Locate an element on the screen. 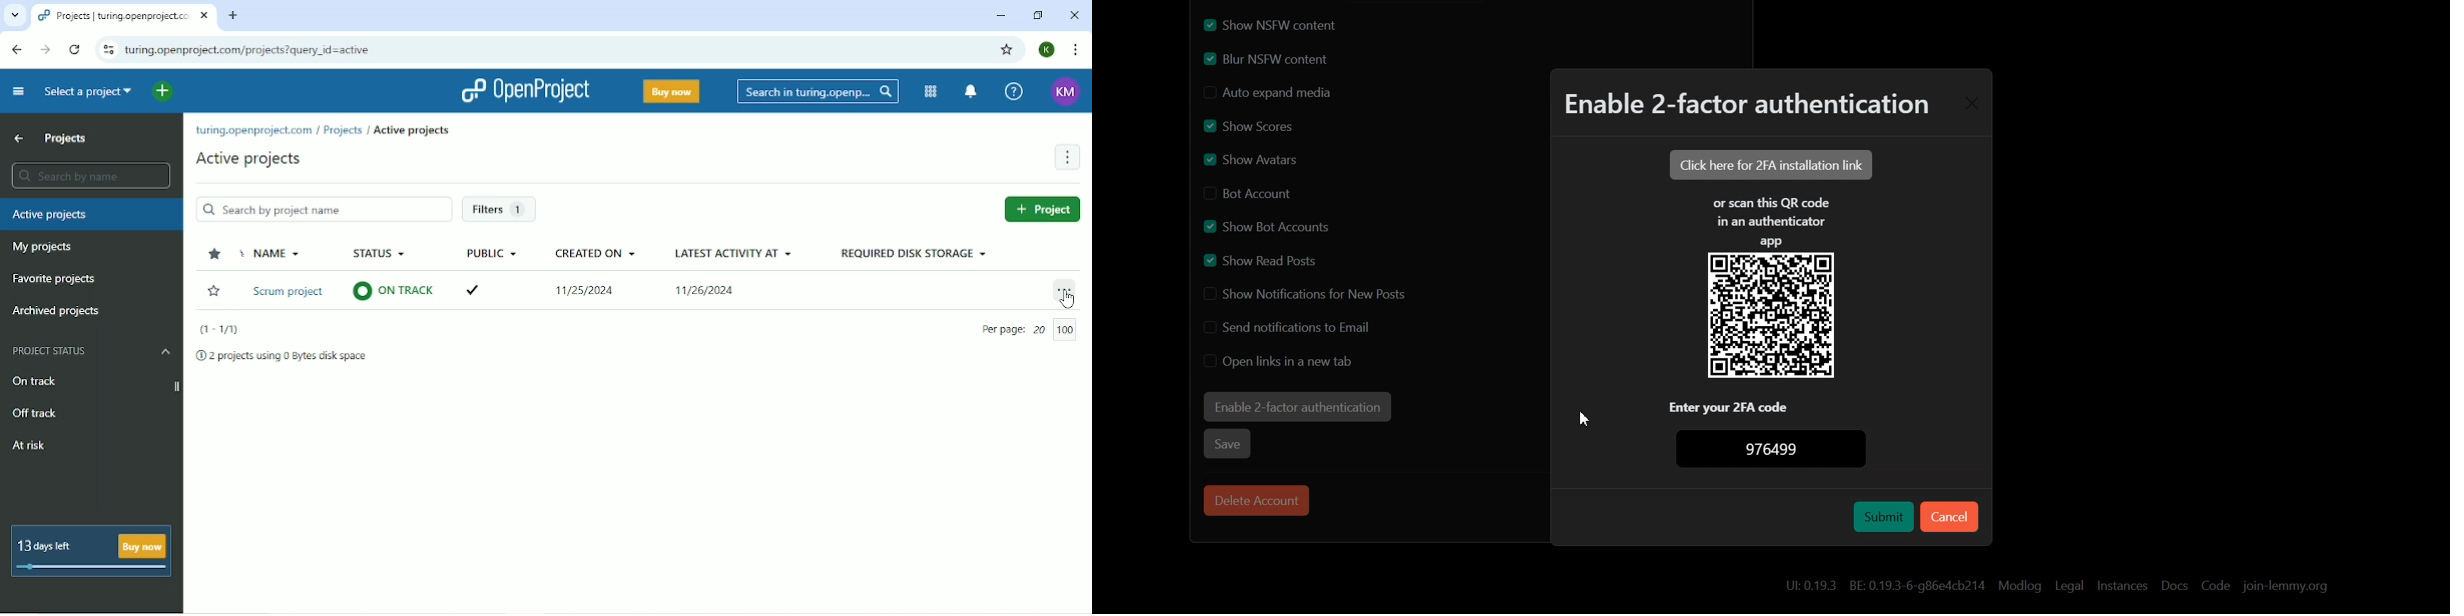 The width and height of the screenshot is (2464, 616). Open menu is located at coordinates (1065, 292).